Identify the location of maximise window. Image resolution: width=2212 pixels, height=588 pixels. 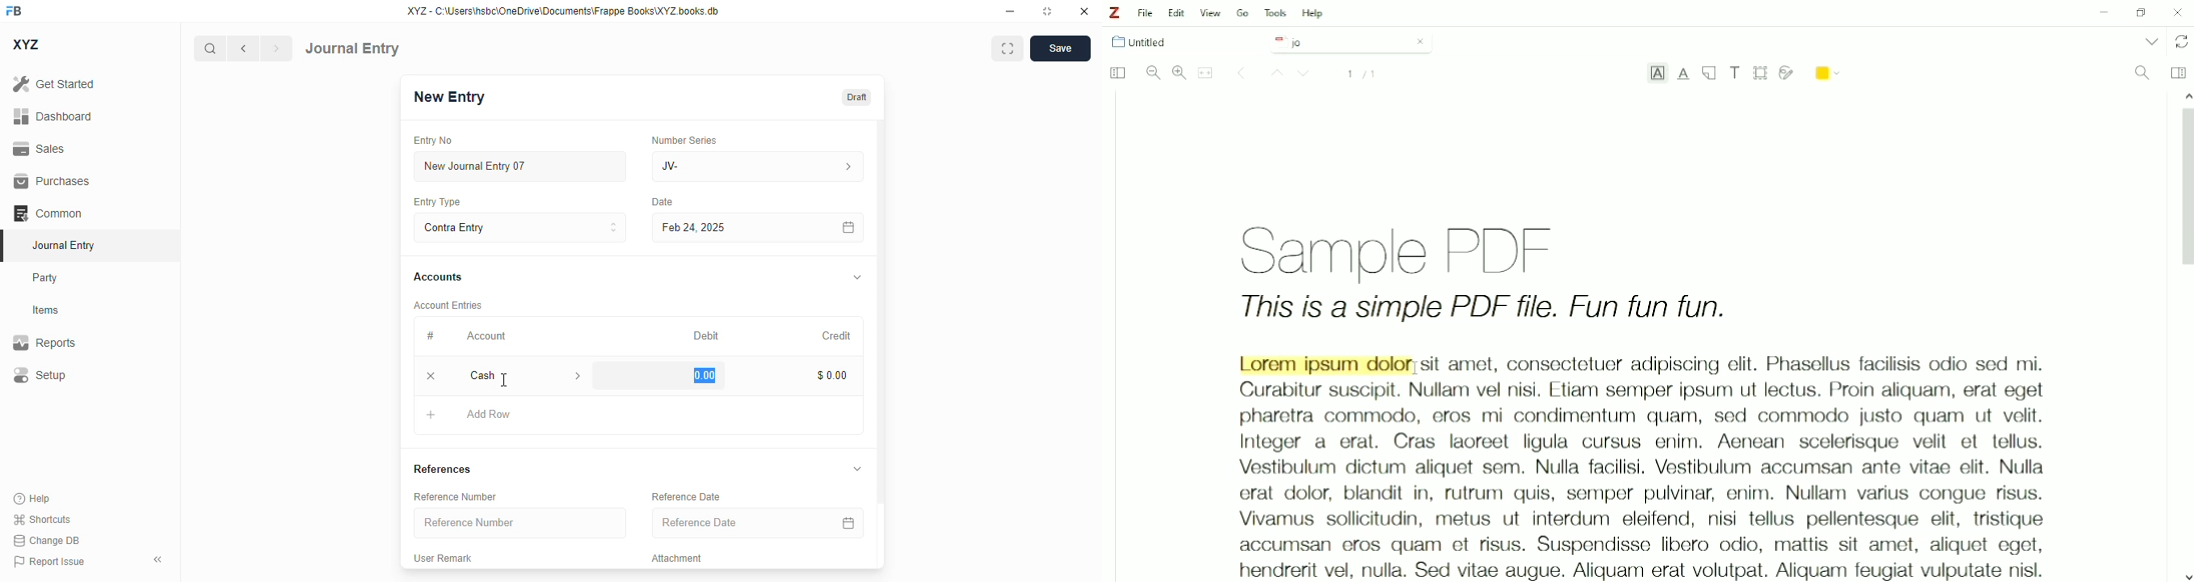
(1008, 48).